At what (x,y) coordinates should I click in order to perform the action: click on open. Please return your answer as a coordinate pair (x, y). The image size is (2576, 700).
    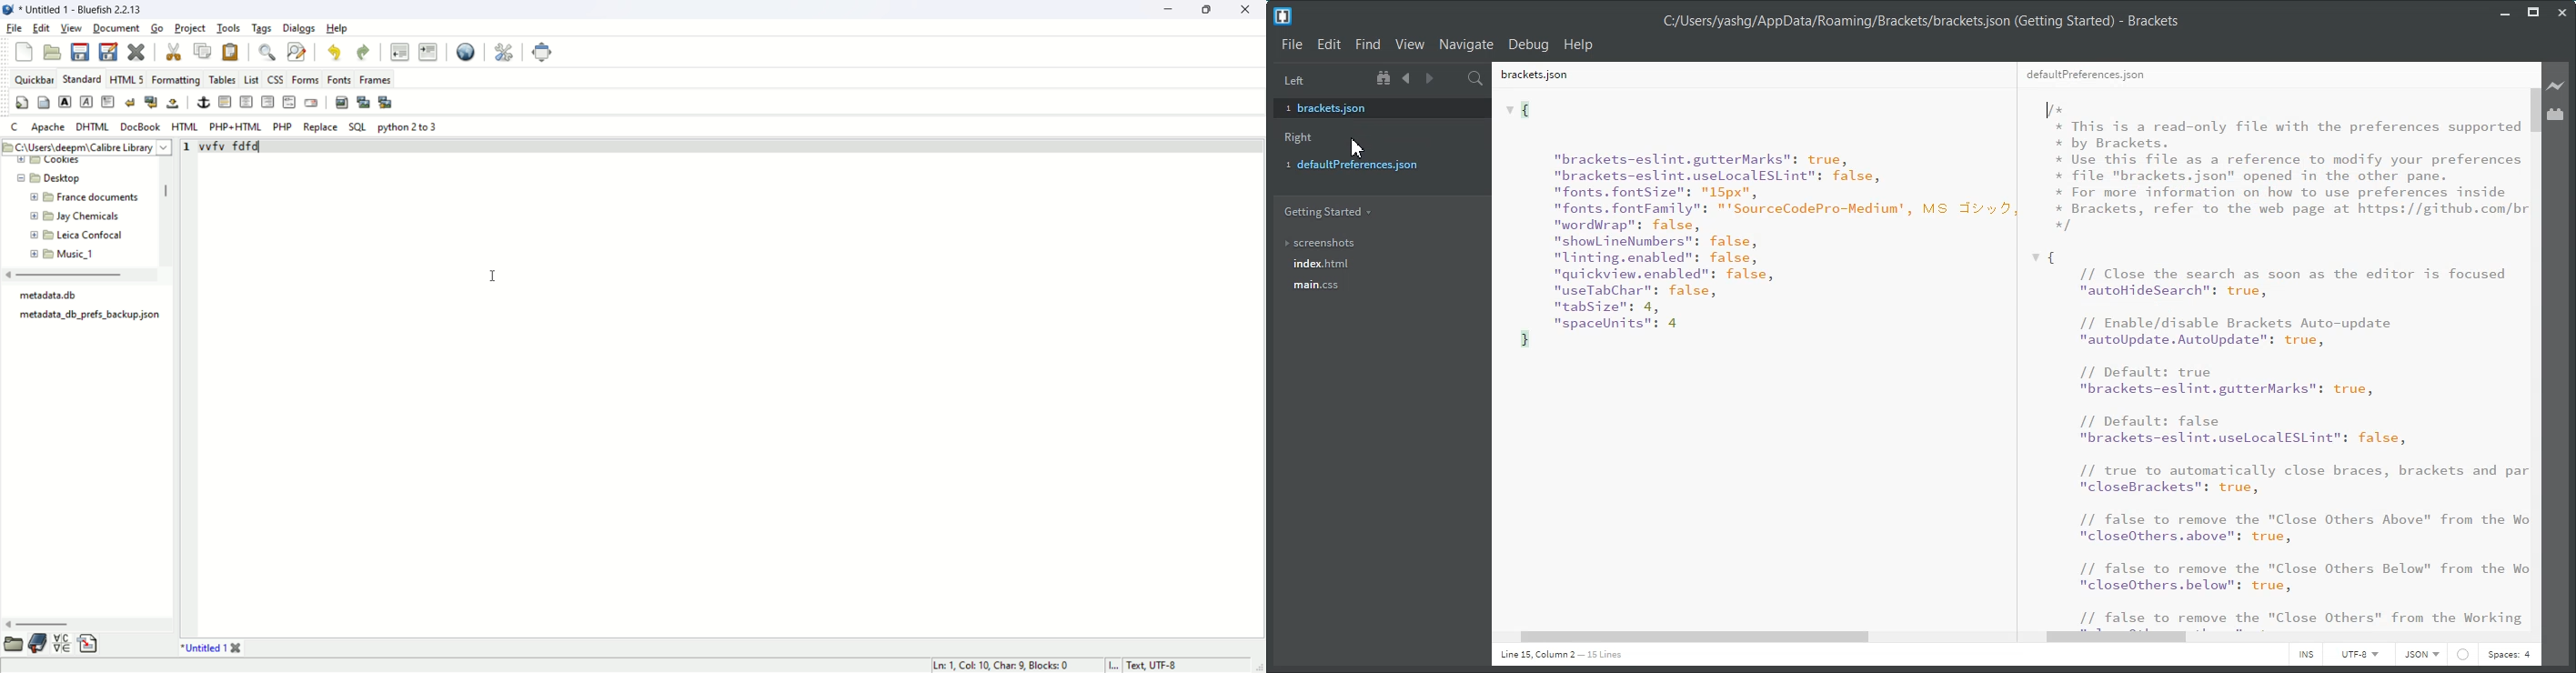
    Looking at the image, I should click on (52, 53).